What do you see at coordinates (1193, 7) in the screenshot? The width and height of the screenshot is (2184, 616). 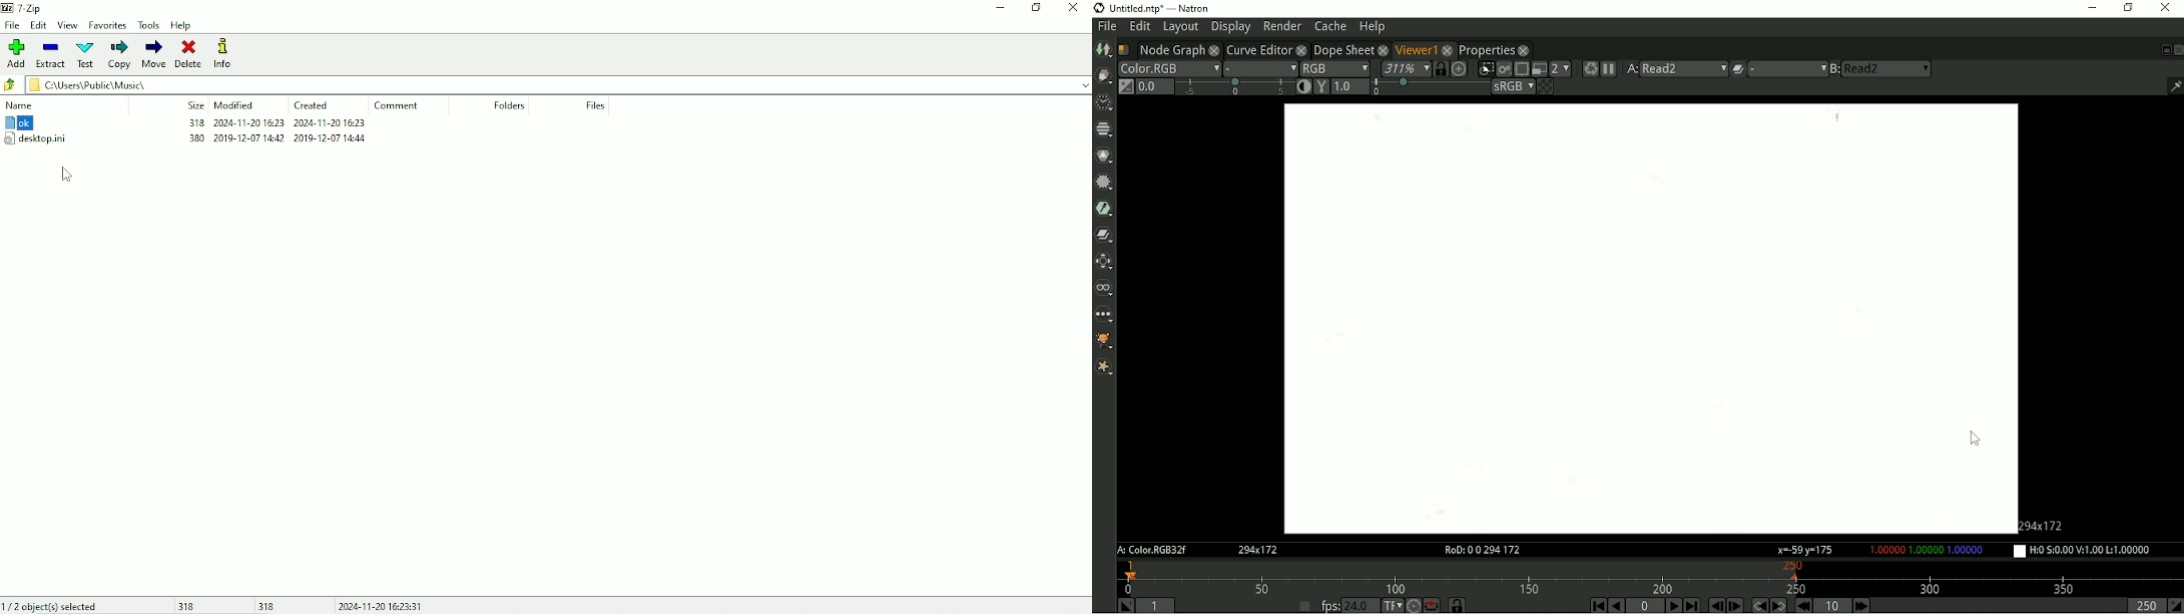 I see `title` at bounding box center [1193, 7].